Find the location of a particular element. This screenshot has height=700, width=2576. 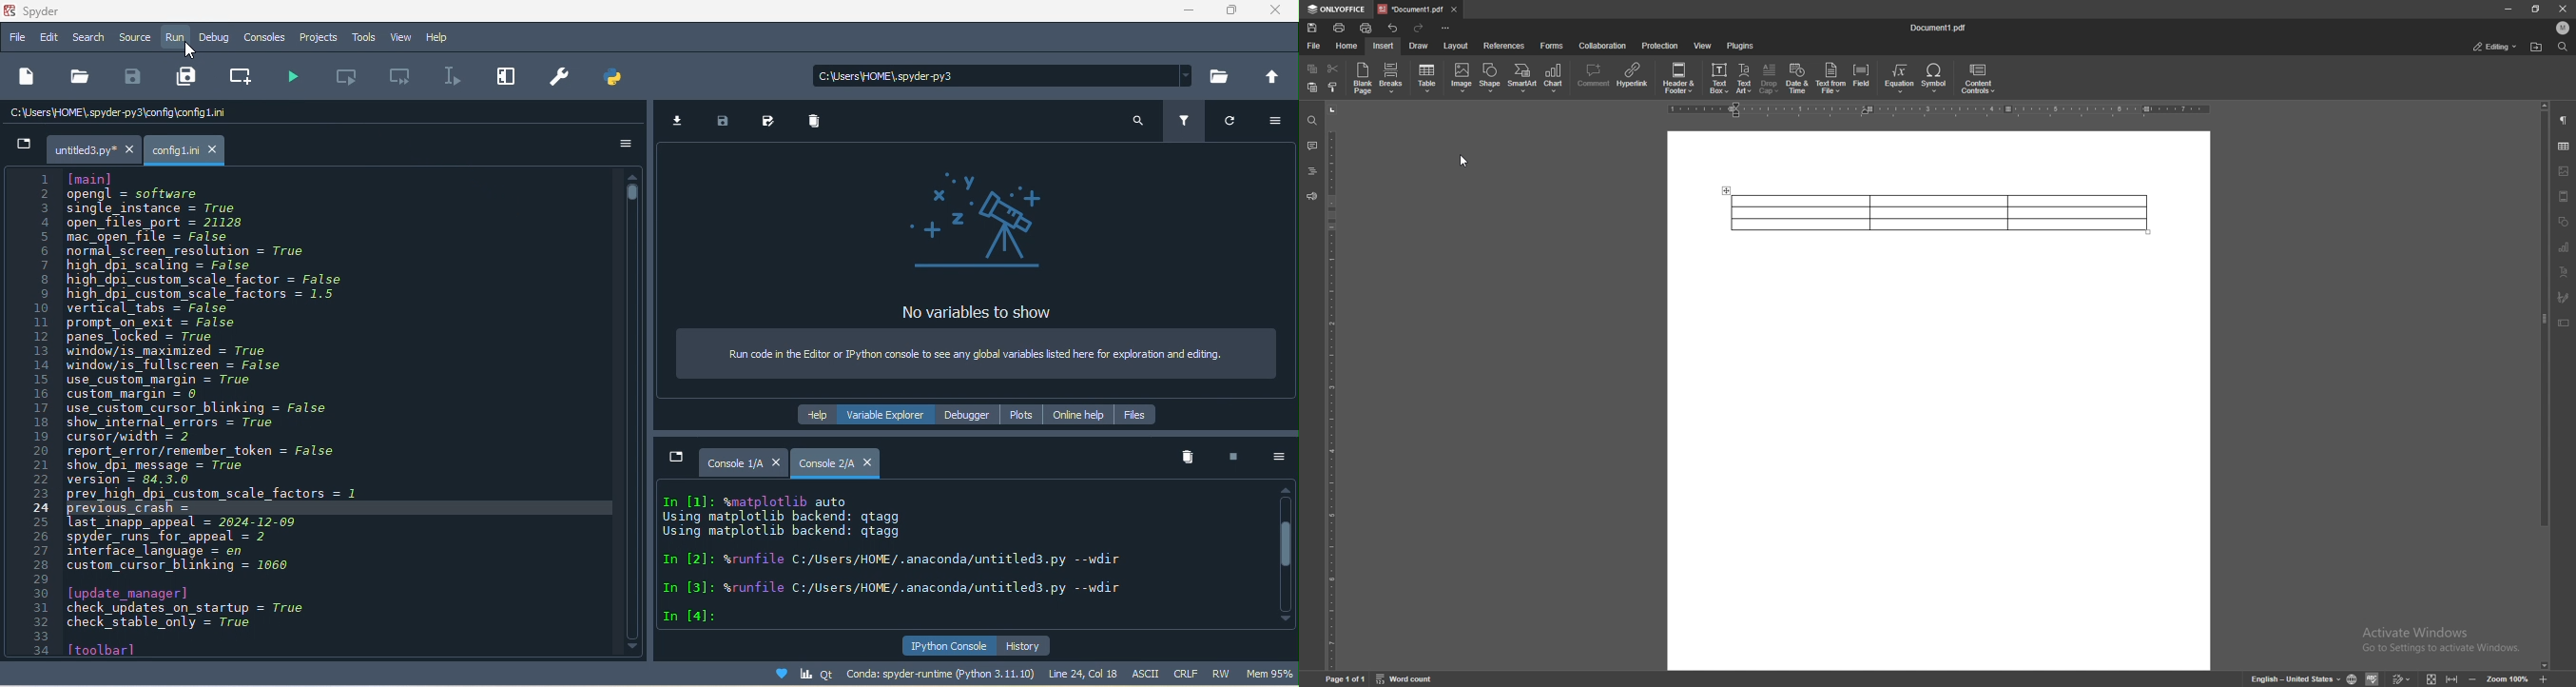

import data is located at coordinates (683, 125).